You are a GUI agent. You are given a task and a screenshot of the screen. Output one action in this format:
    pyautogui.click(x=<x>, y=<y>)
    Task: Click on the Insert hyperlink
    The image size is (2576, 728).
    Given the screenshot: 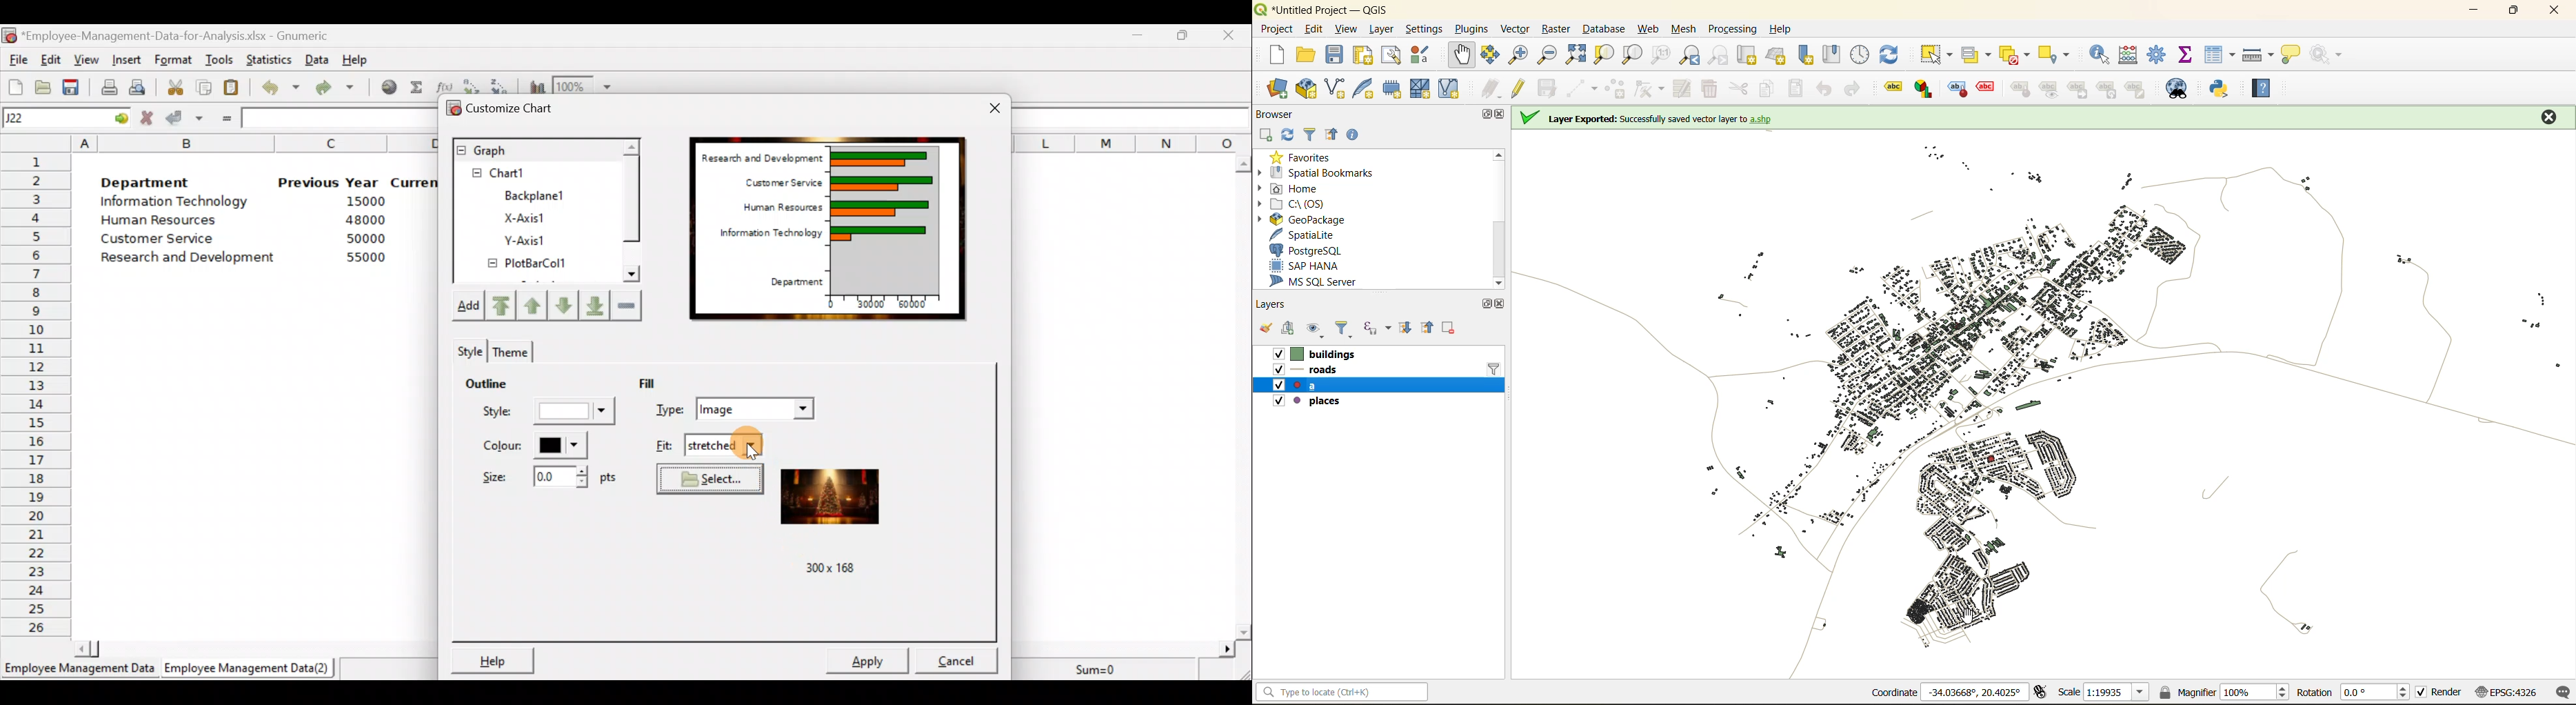 What is the action you would take?
    pyautogui.click(x=388, y=89)
    